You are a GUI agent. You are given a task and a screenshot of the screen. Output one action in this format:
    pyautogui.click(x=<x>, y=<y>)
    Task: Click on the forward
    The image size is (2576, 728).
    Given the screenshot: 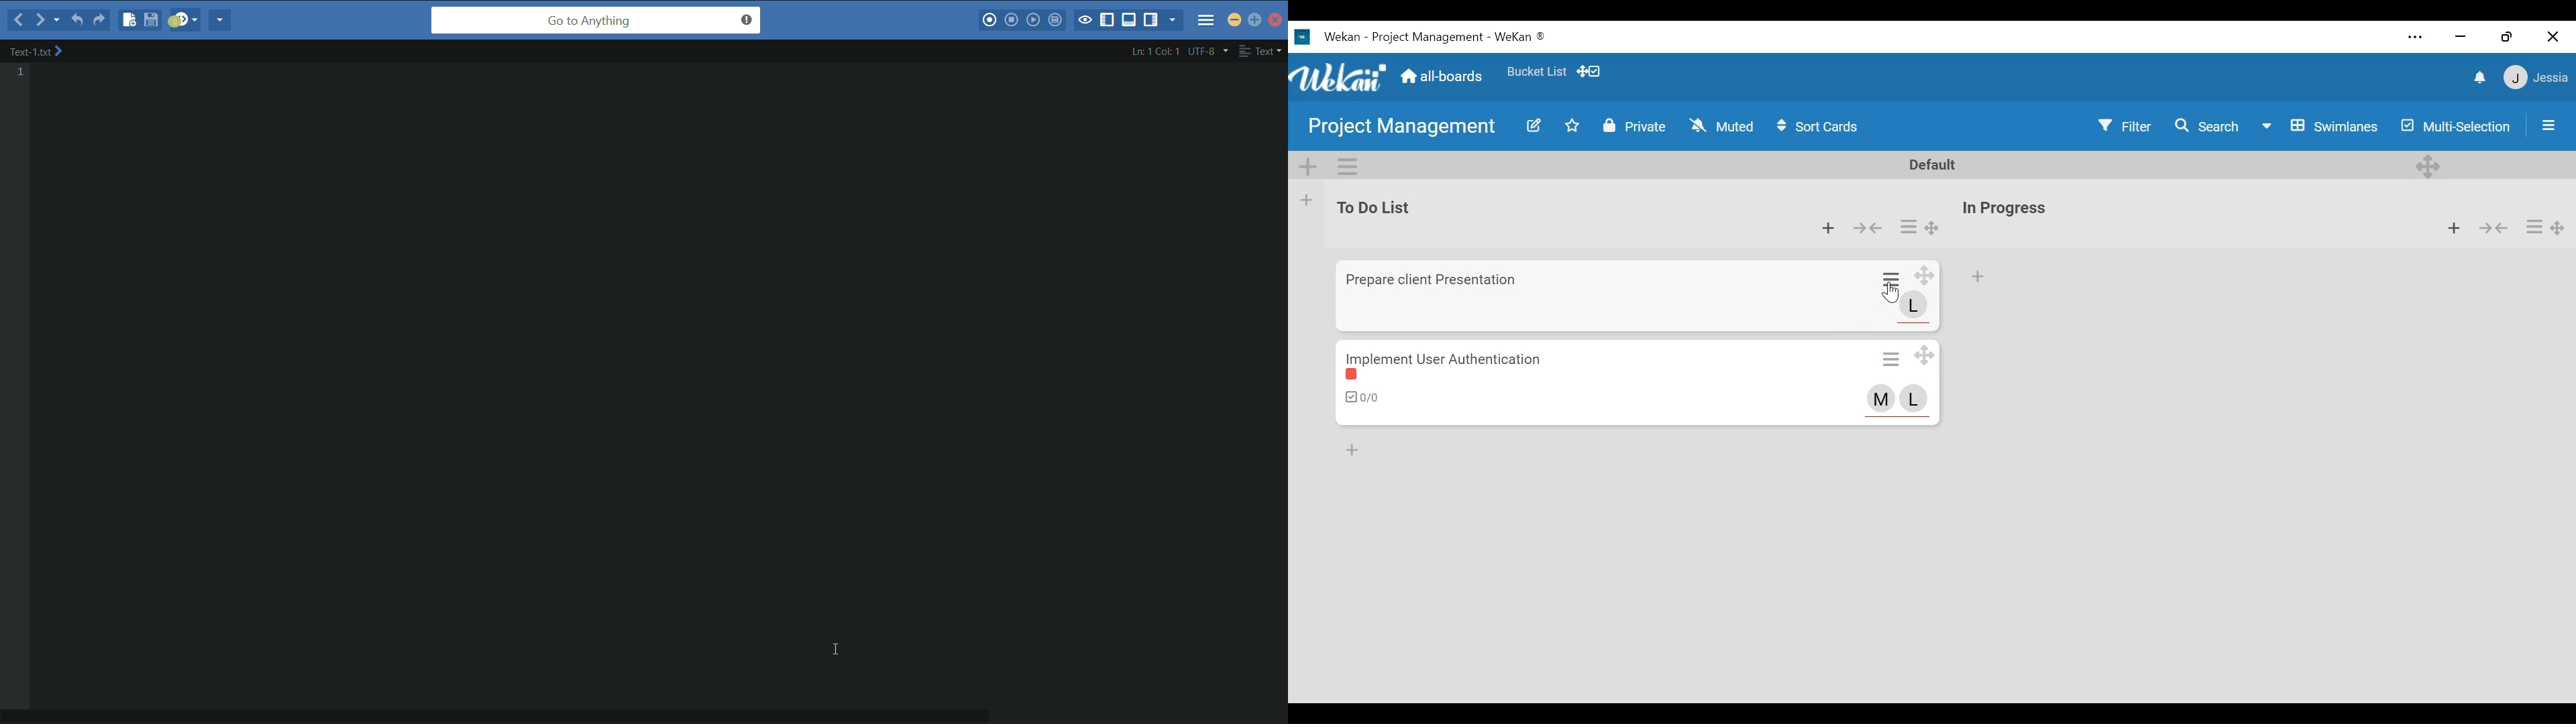 What is the action you would take?
    pyautogui.click(x=39, y=18)
    